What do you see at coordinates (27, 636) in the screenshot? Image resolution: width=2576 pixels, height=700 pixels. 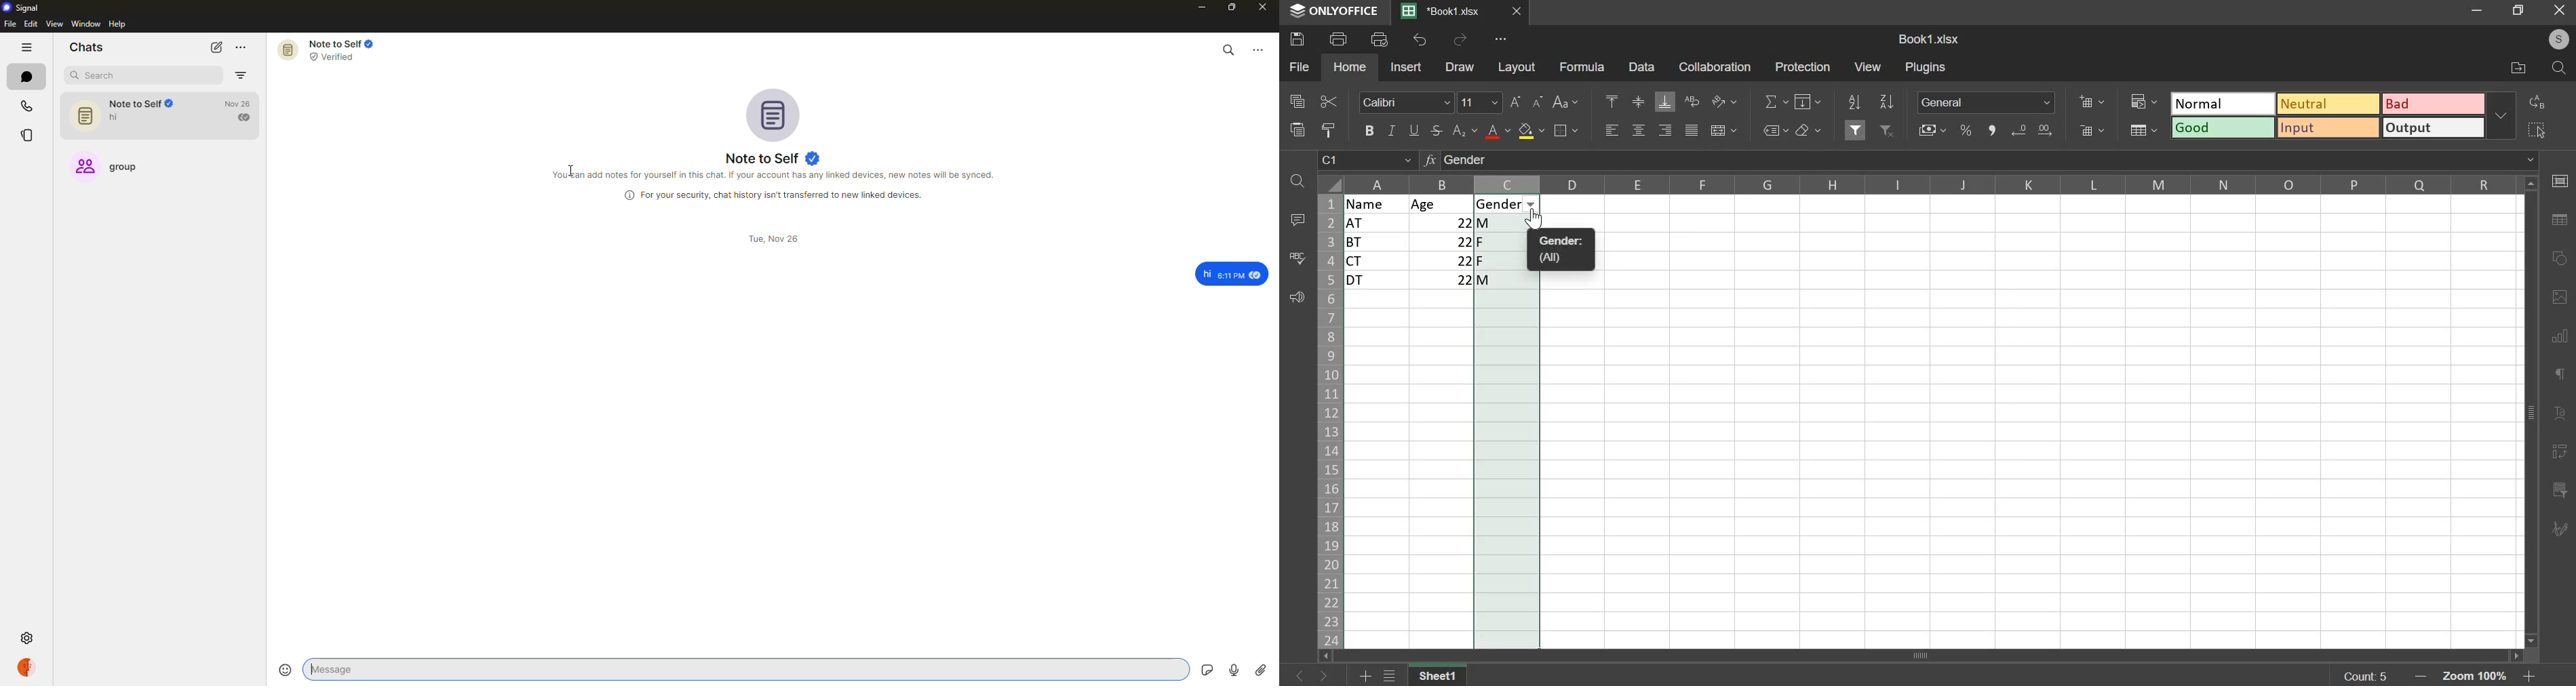 I see `settings` at bounding box center [27, 636].